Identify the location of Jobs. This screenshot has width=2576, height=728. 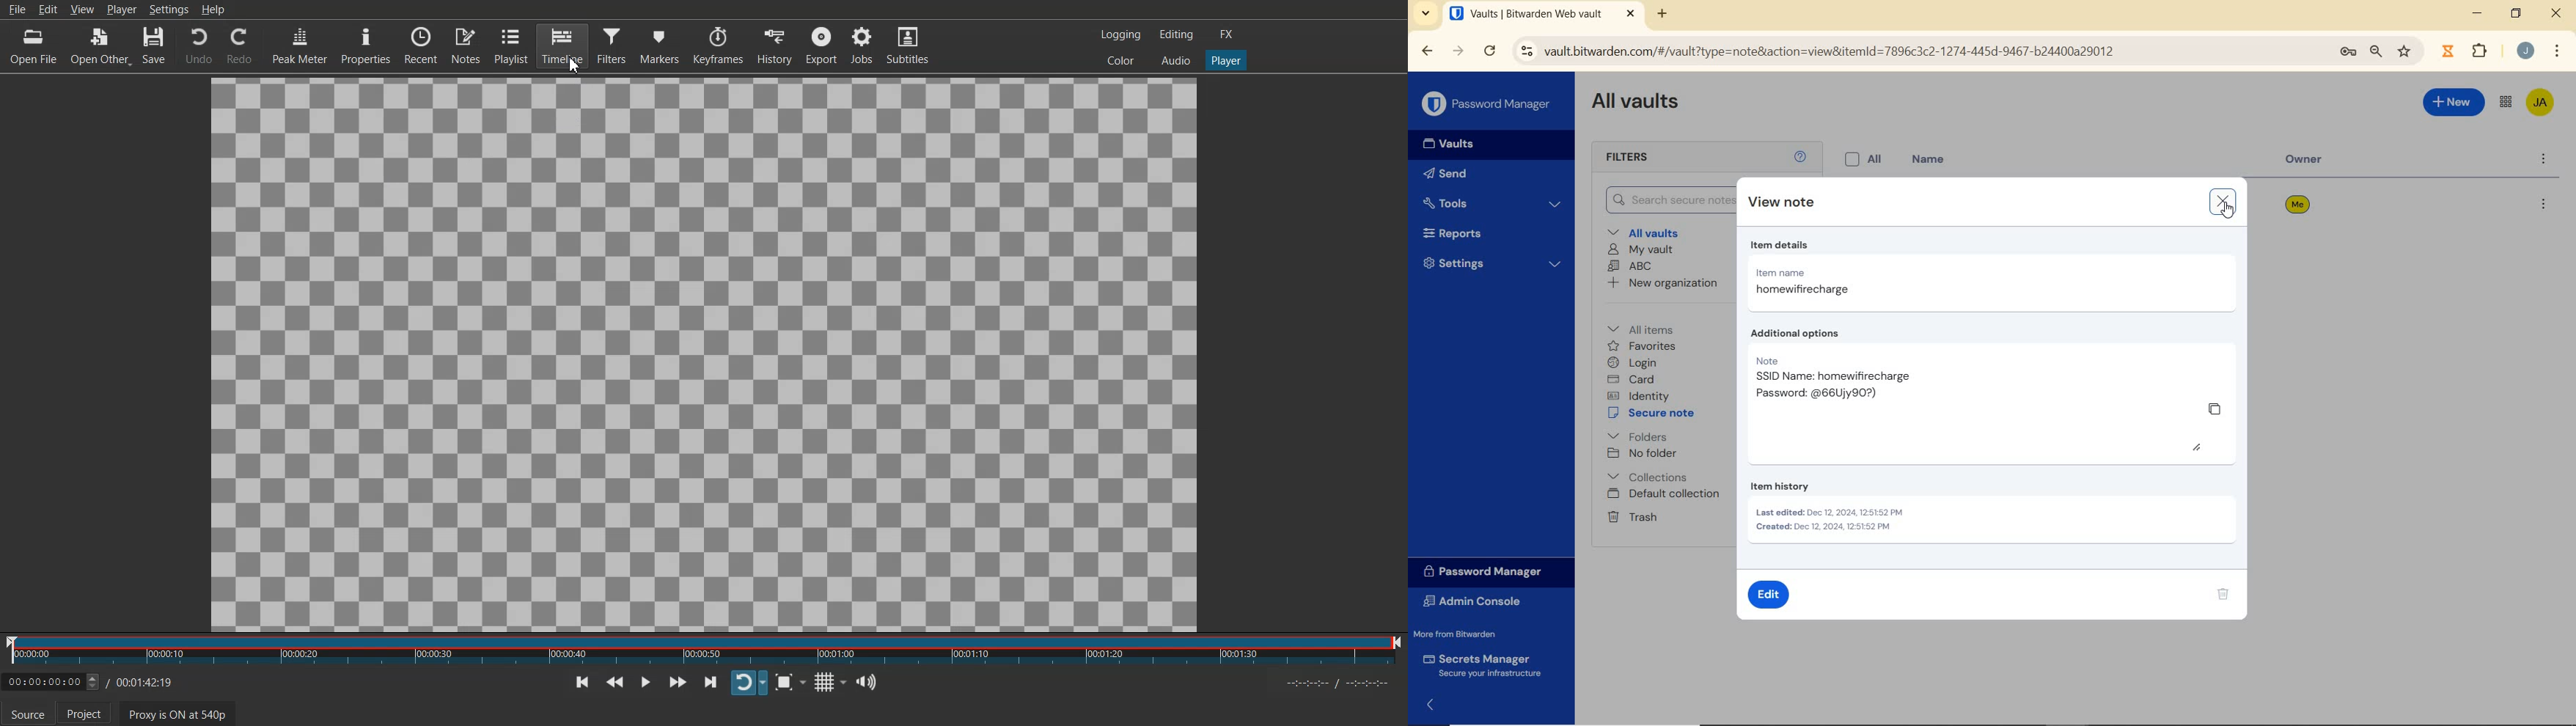
(861, 44).